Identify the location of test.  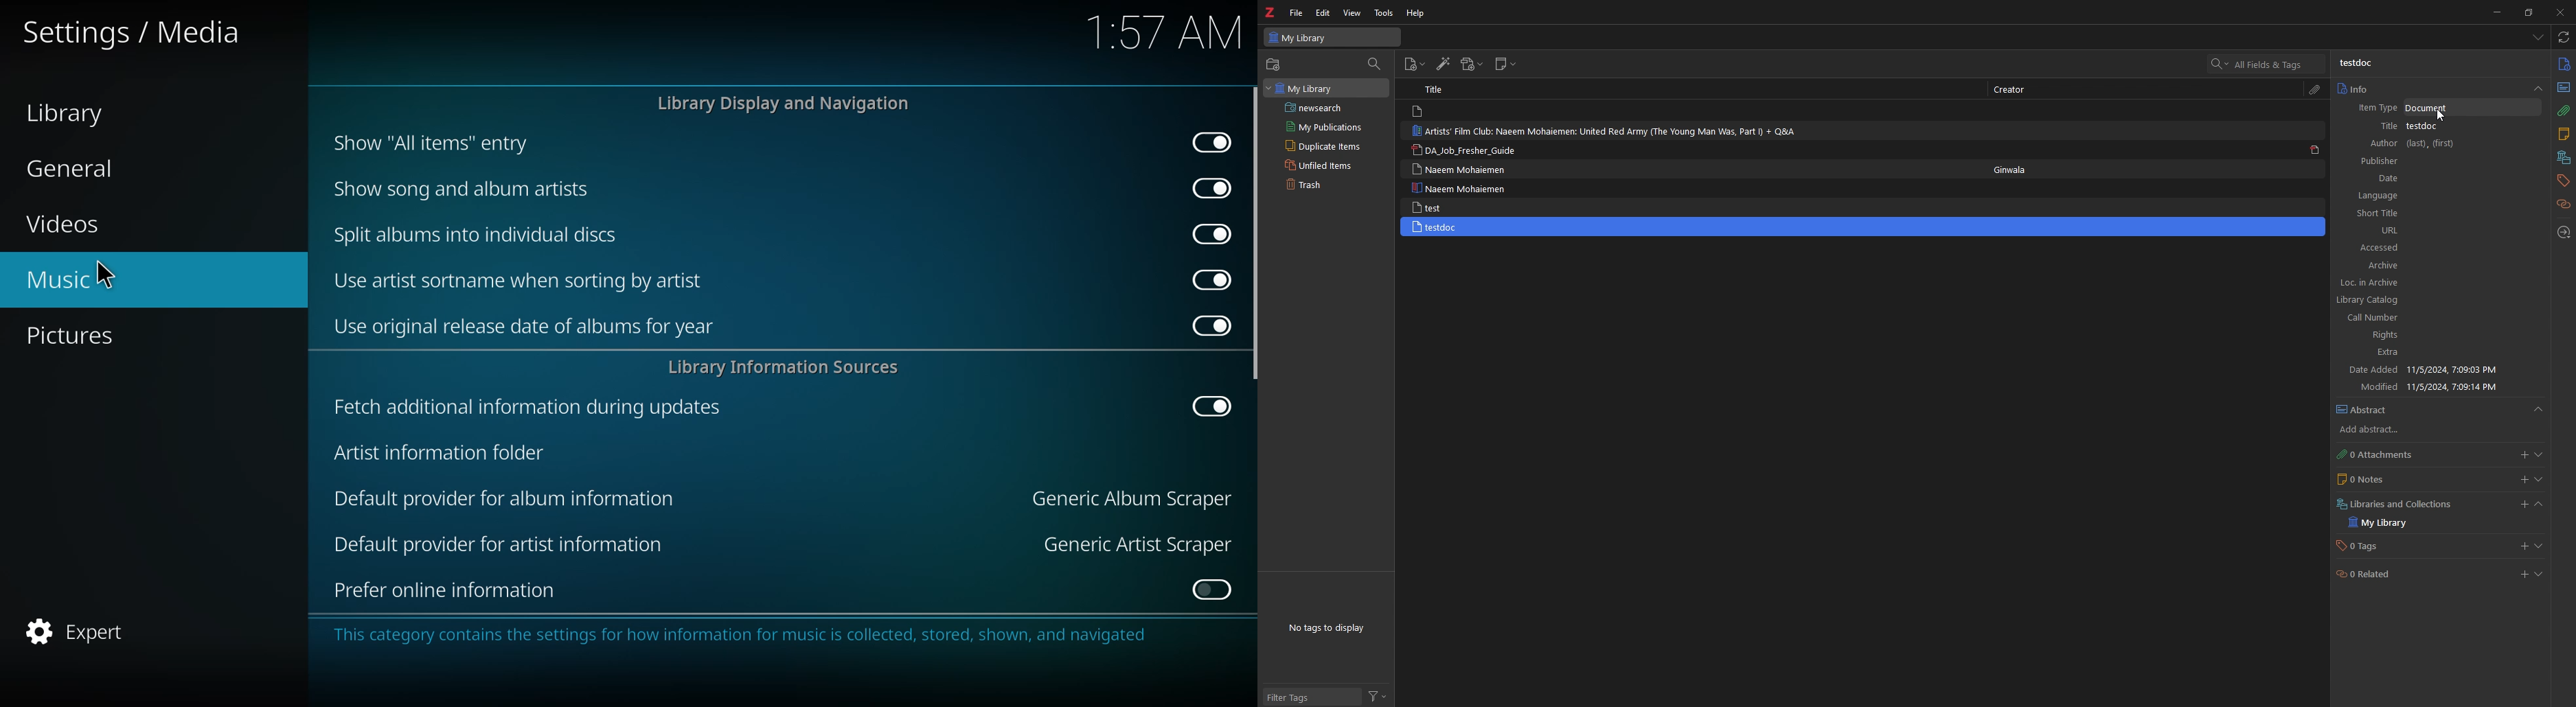
(1458, 207).